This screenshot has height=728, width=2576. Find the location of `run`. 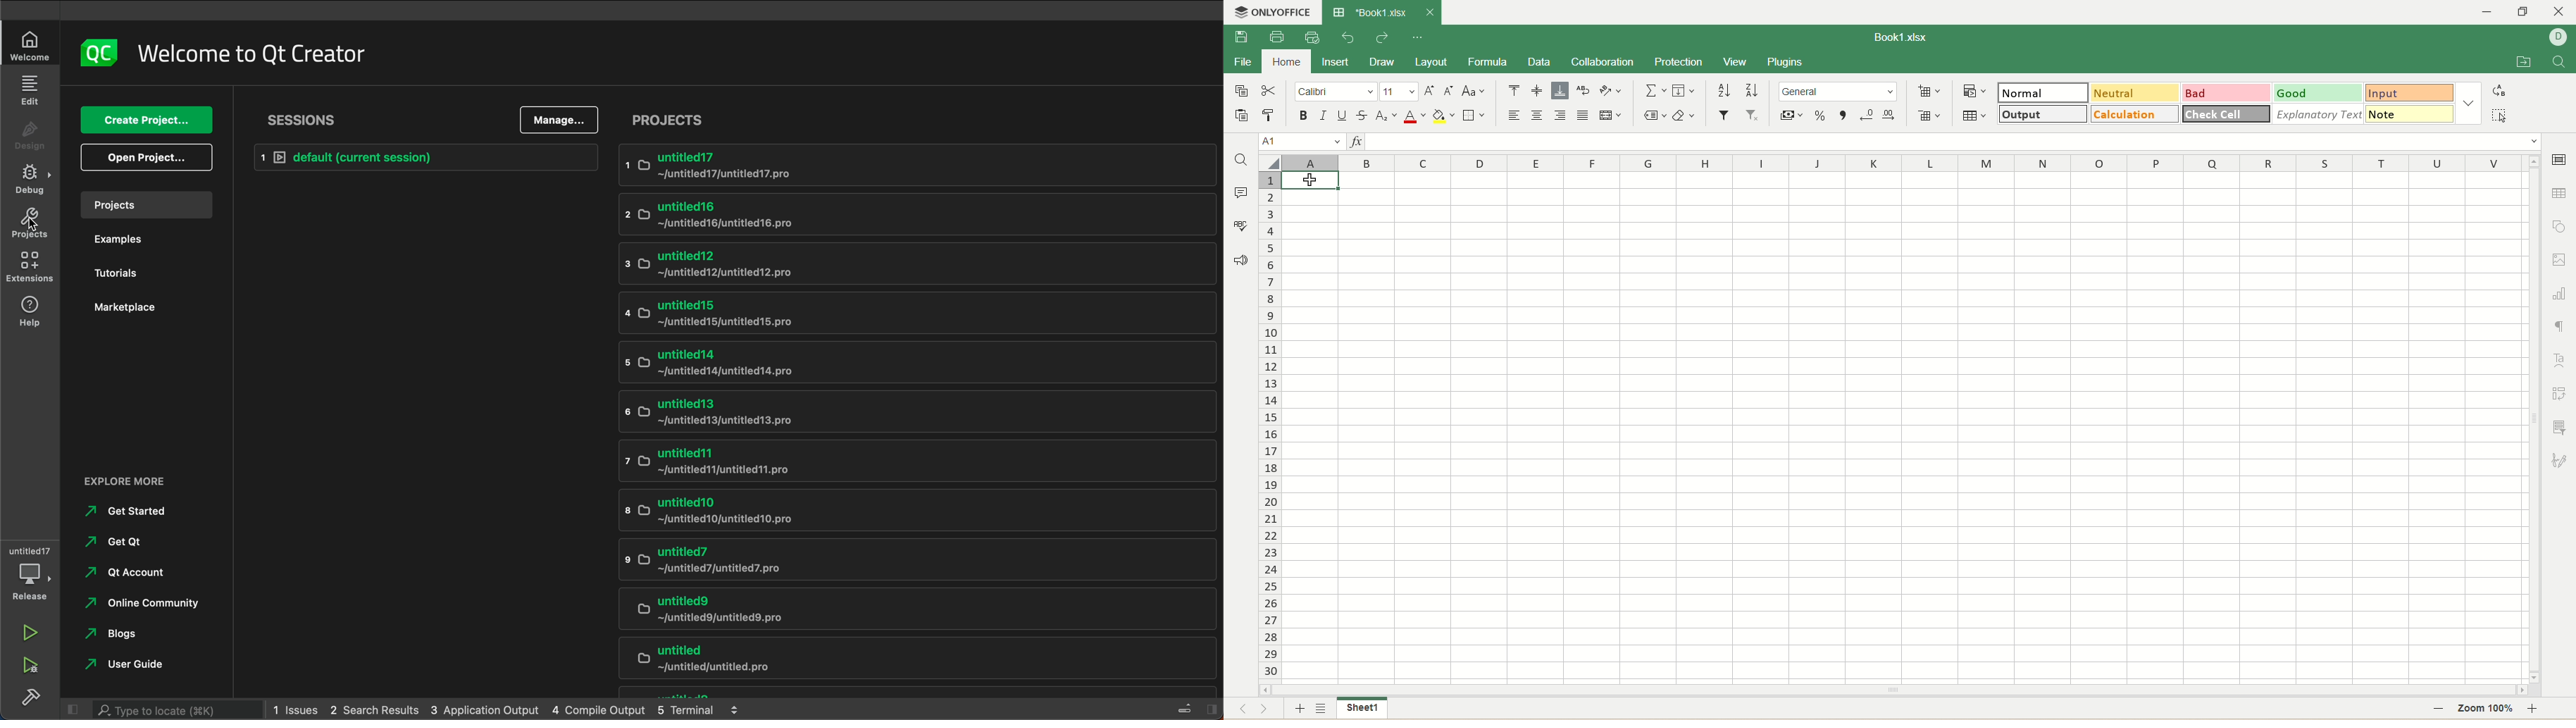

run is located at coordinates (33, 629).